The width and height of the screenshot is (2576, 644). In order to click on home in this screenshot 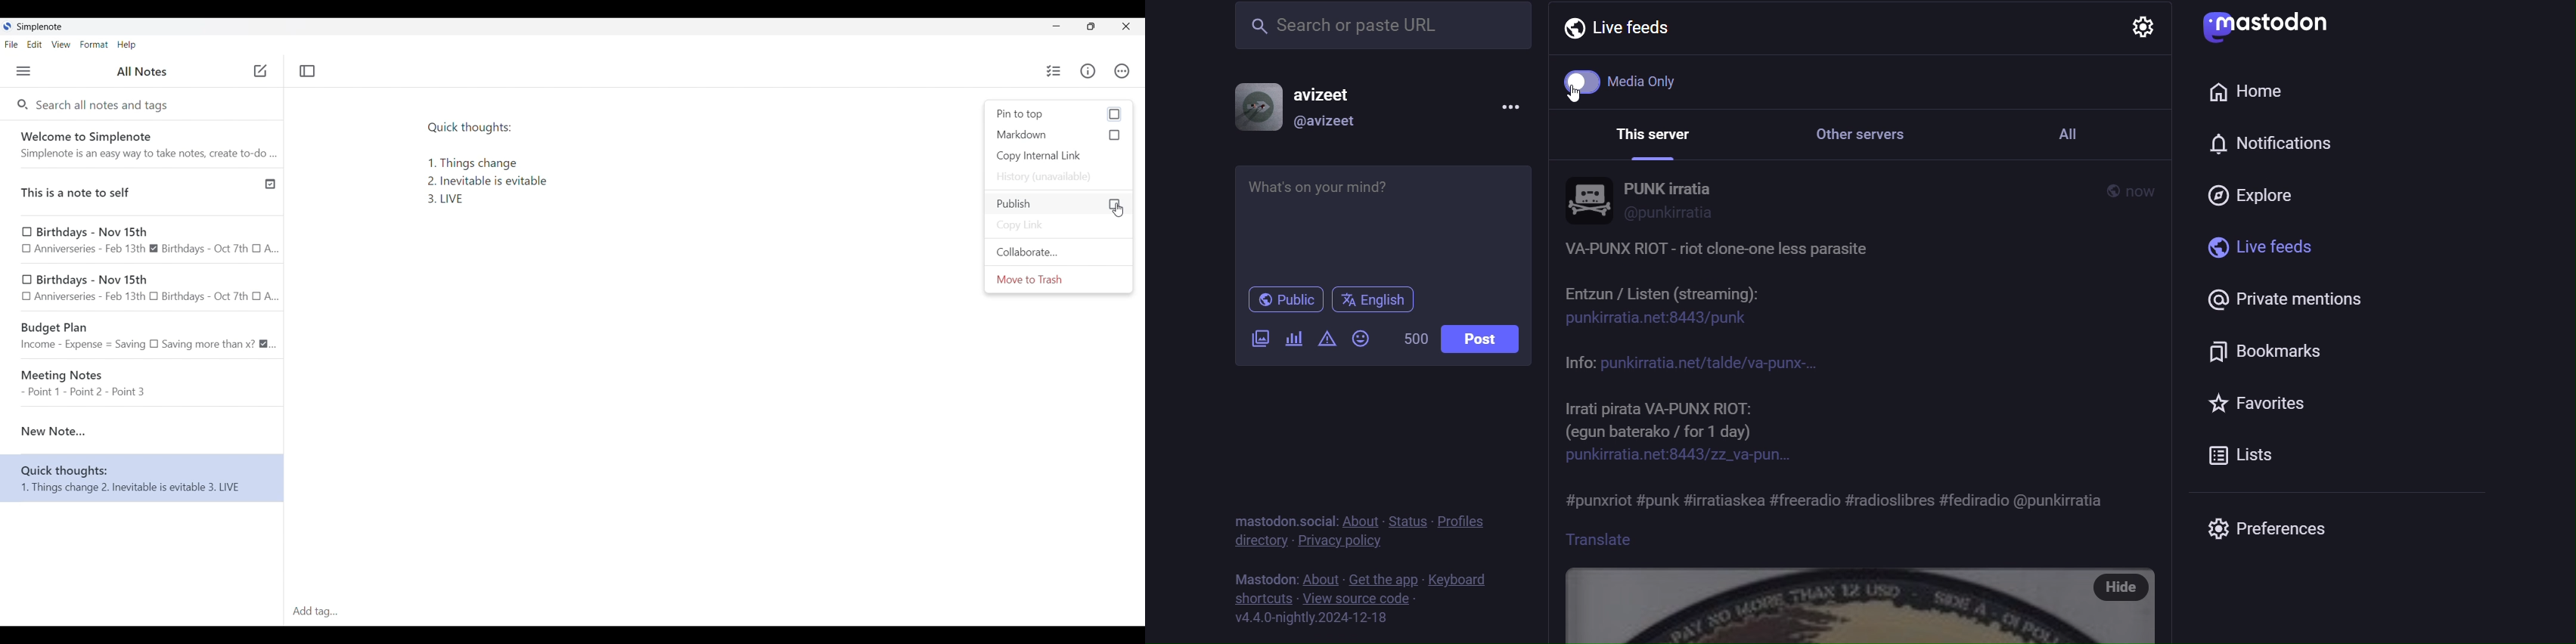, I will do `click(2244, 94)`.